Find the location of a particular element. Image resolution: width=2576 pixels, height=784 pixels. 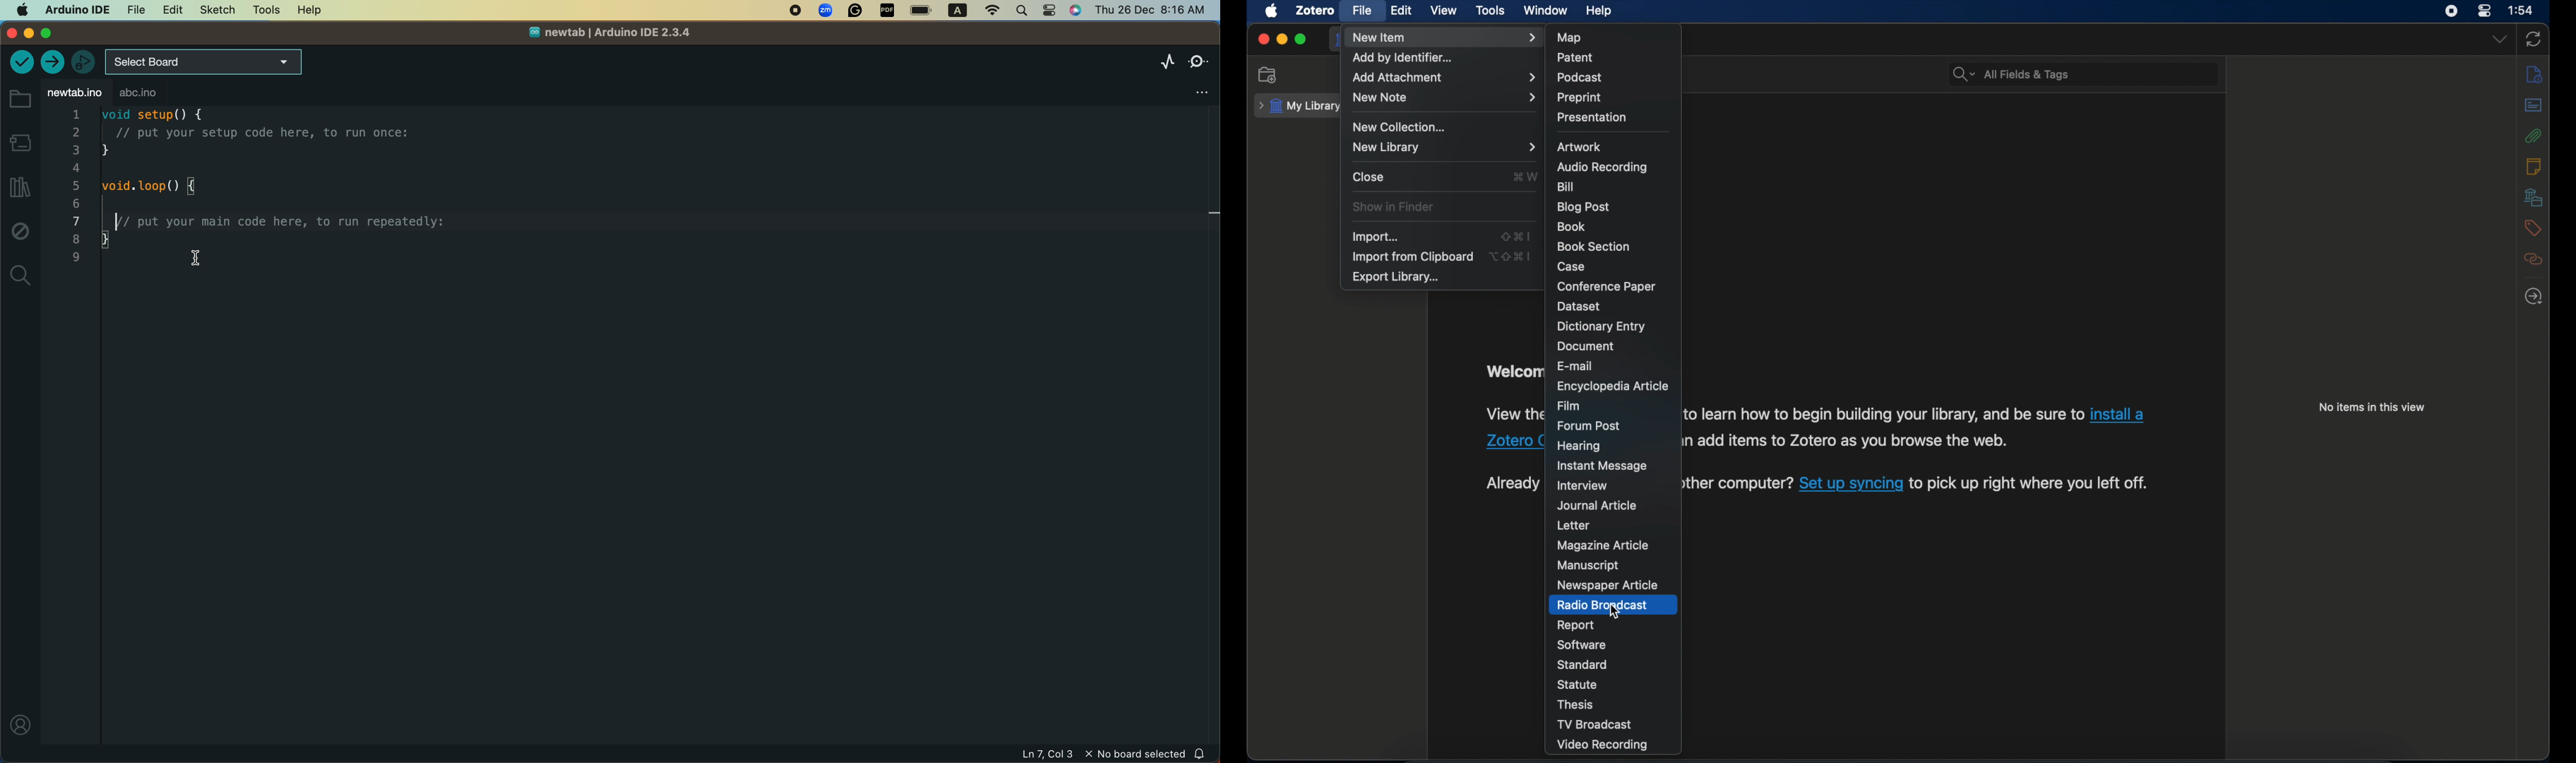

newspaper article is located at coordinates (1606, 586).